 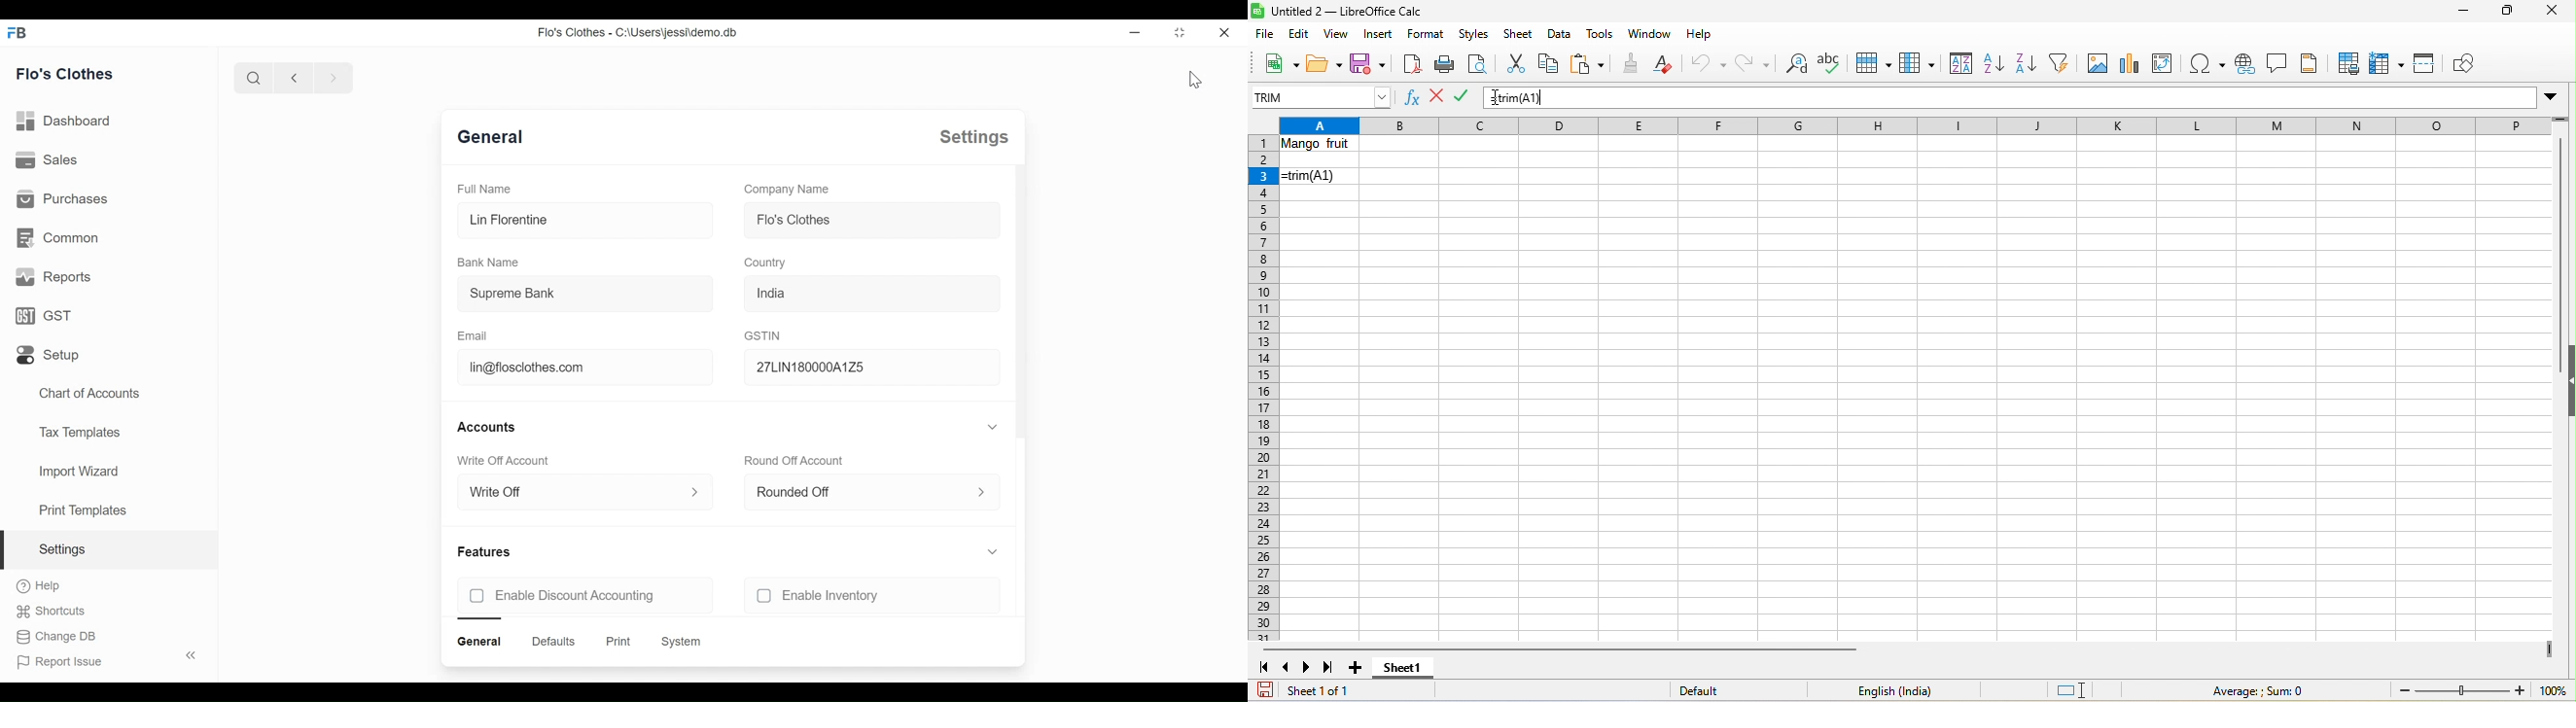 I want to click on common, so click(x=57, y=238).